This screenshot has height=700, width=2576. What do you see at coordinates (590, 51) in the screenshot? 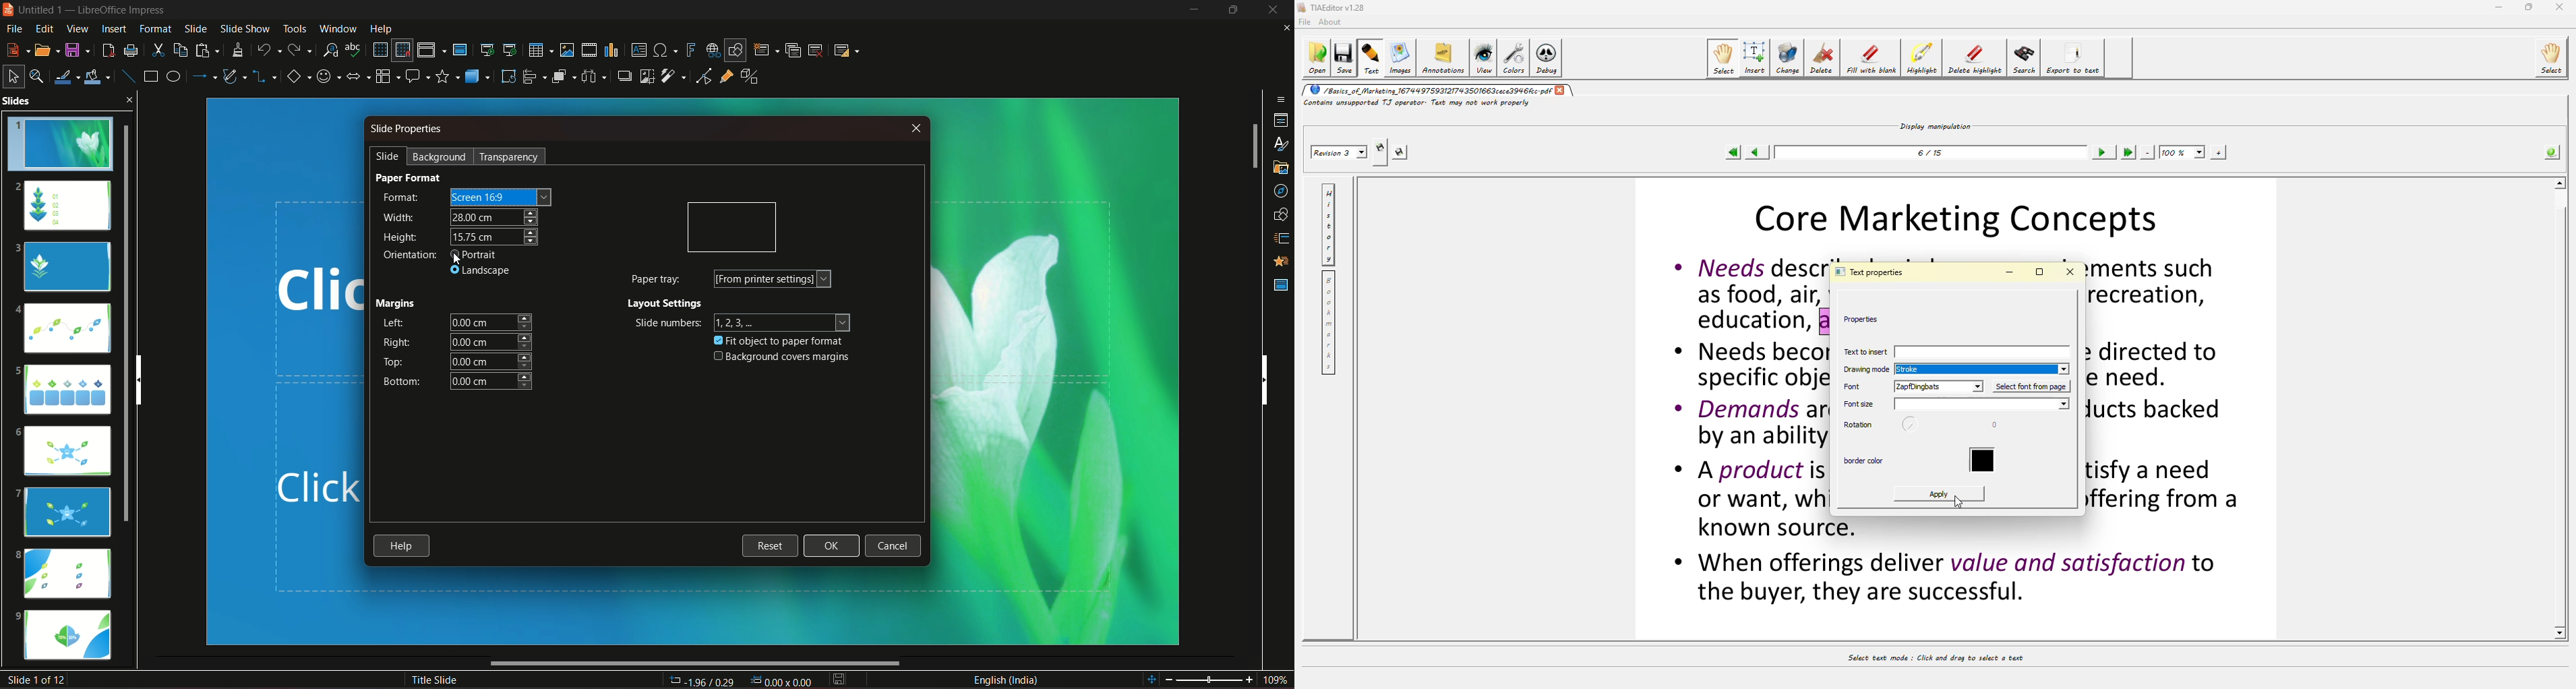
I see `insert audio/video` at bounding box center [590, 51].